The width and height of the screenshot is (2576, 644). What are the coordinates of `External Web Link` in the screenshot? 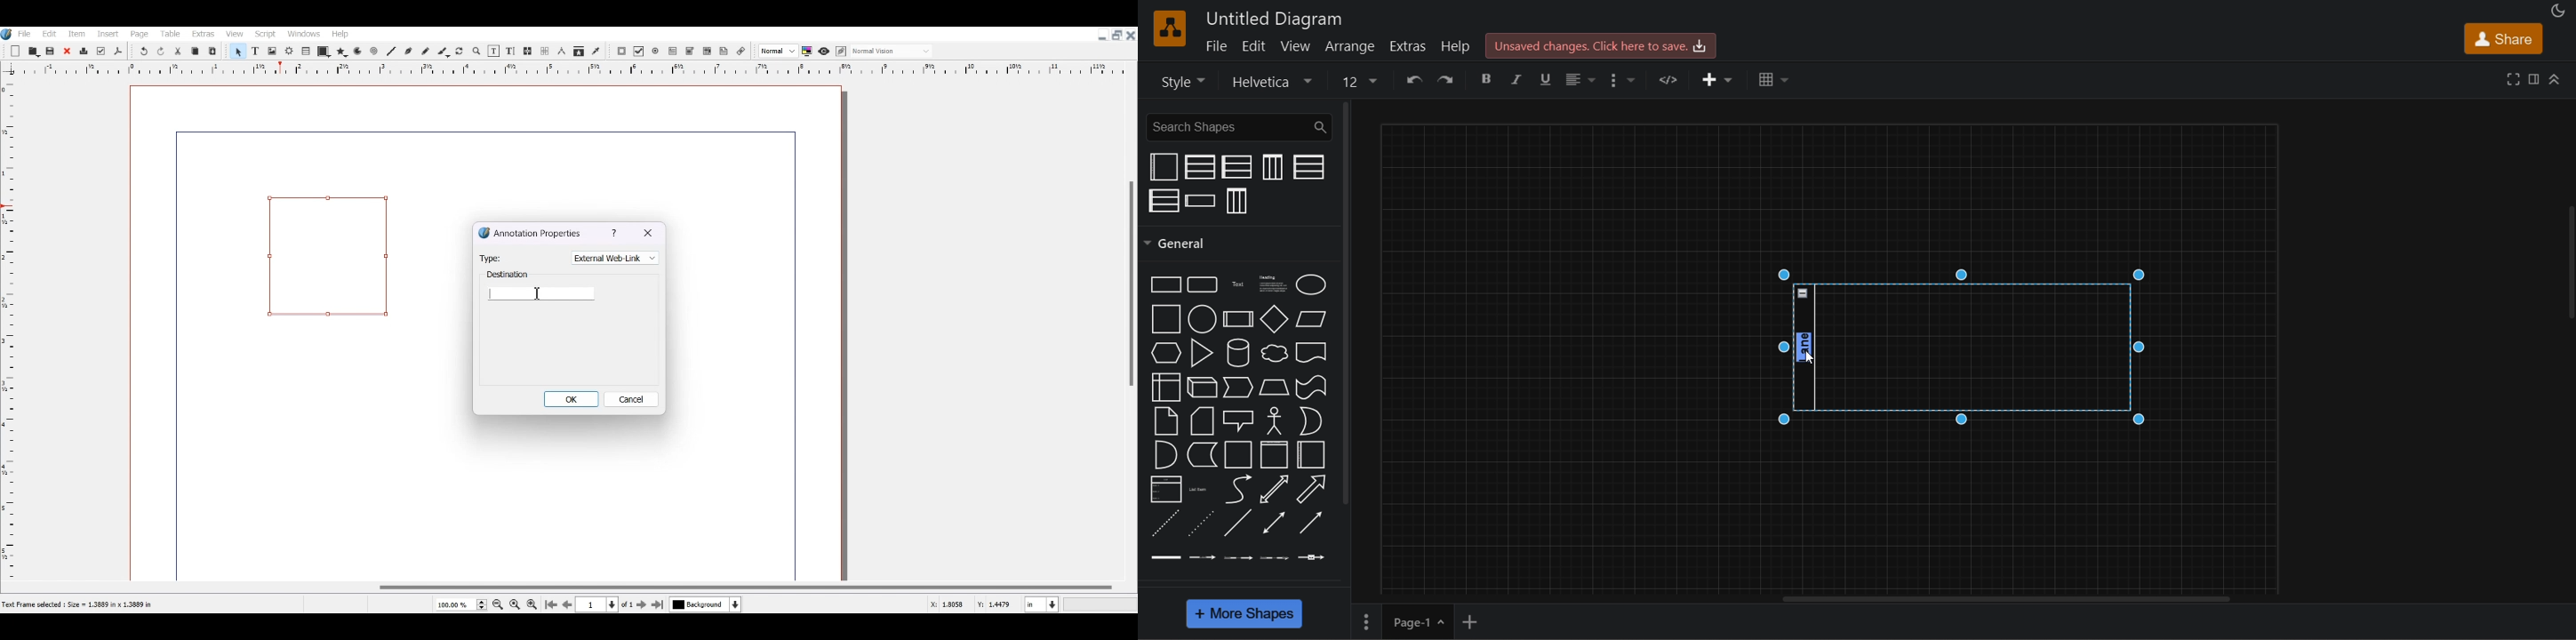 It's located at (615, 258).